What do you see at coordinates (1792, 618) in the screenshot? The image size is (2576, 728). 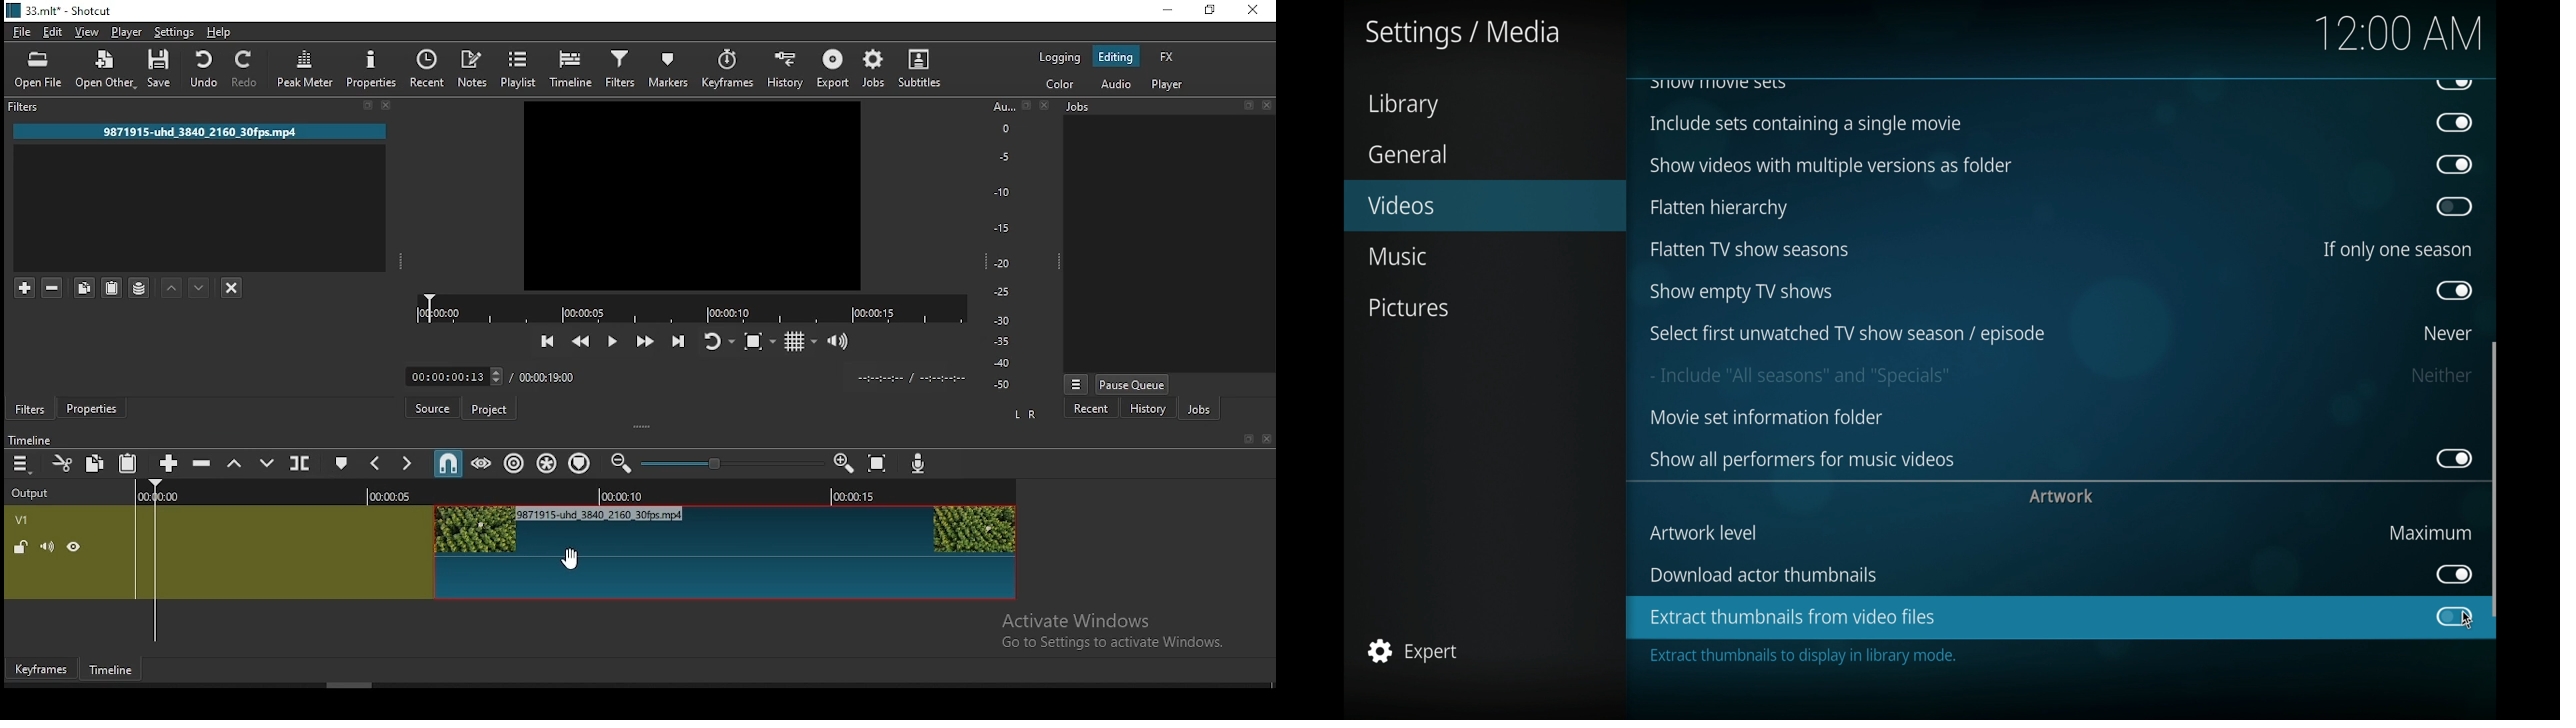 I see `enable extract thumbnails from video files` at bounding box center [1792, 618].